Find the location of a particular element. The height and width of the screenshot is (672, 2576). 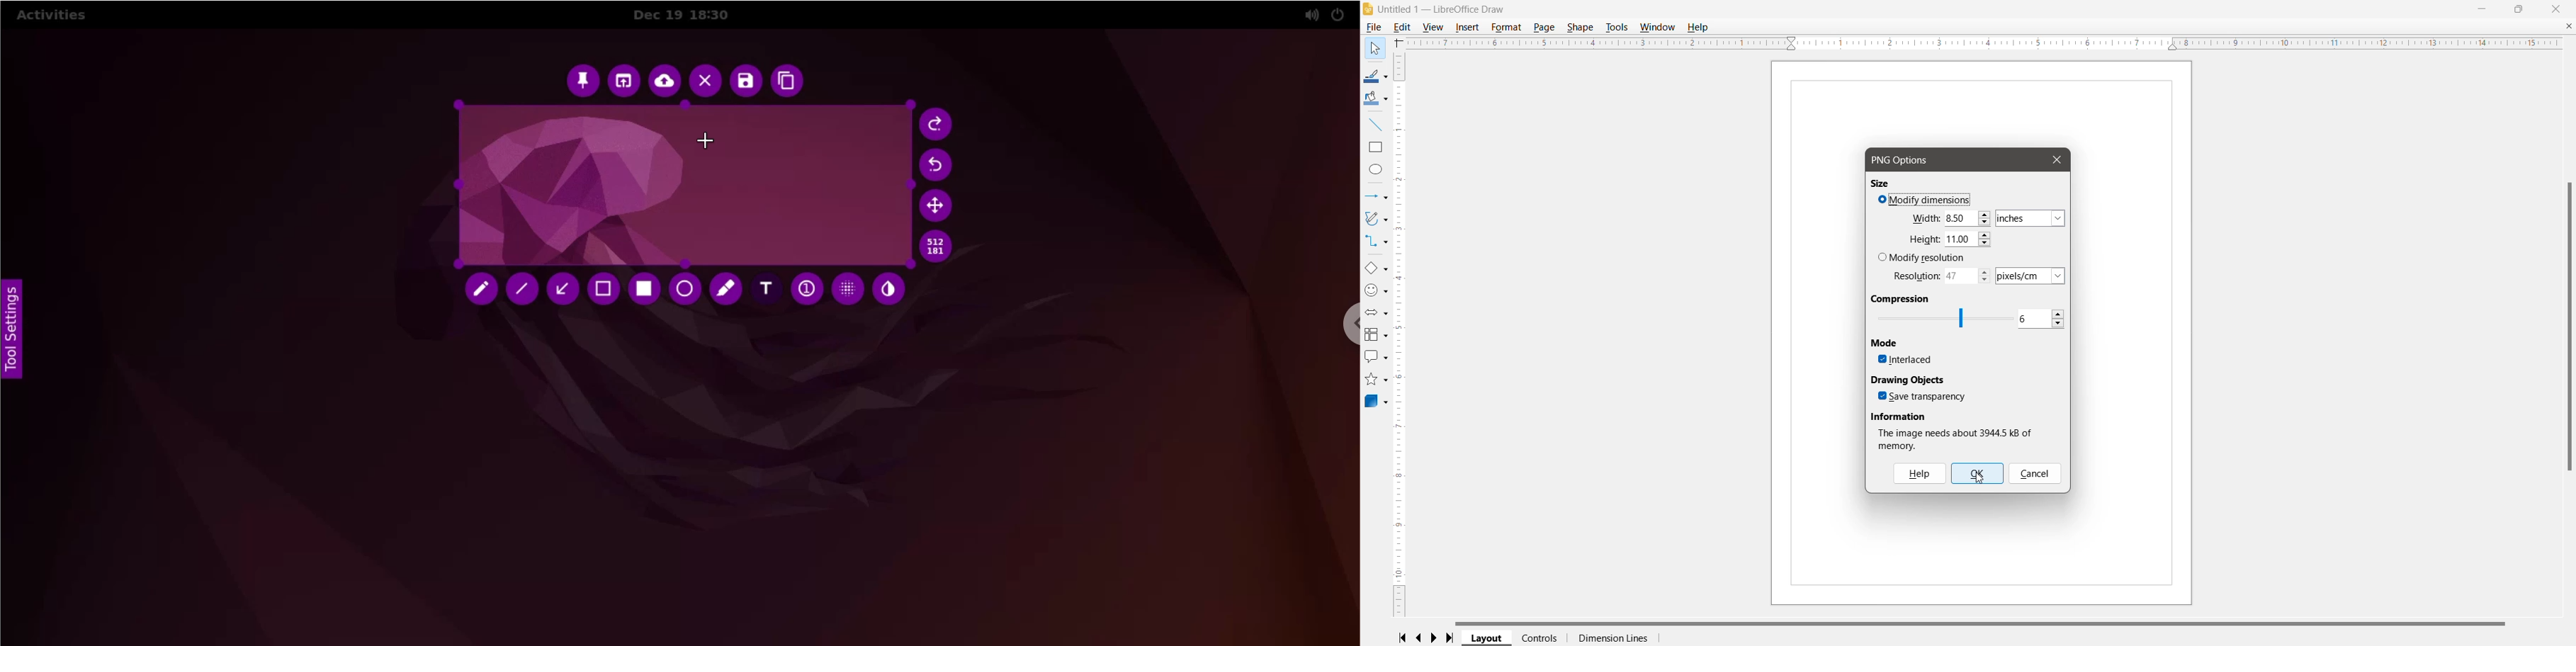

Layout is located at coordinates (1488, 638).